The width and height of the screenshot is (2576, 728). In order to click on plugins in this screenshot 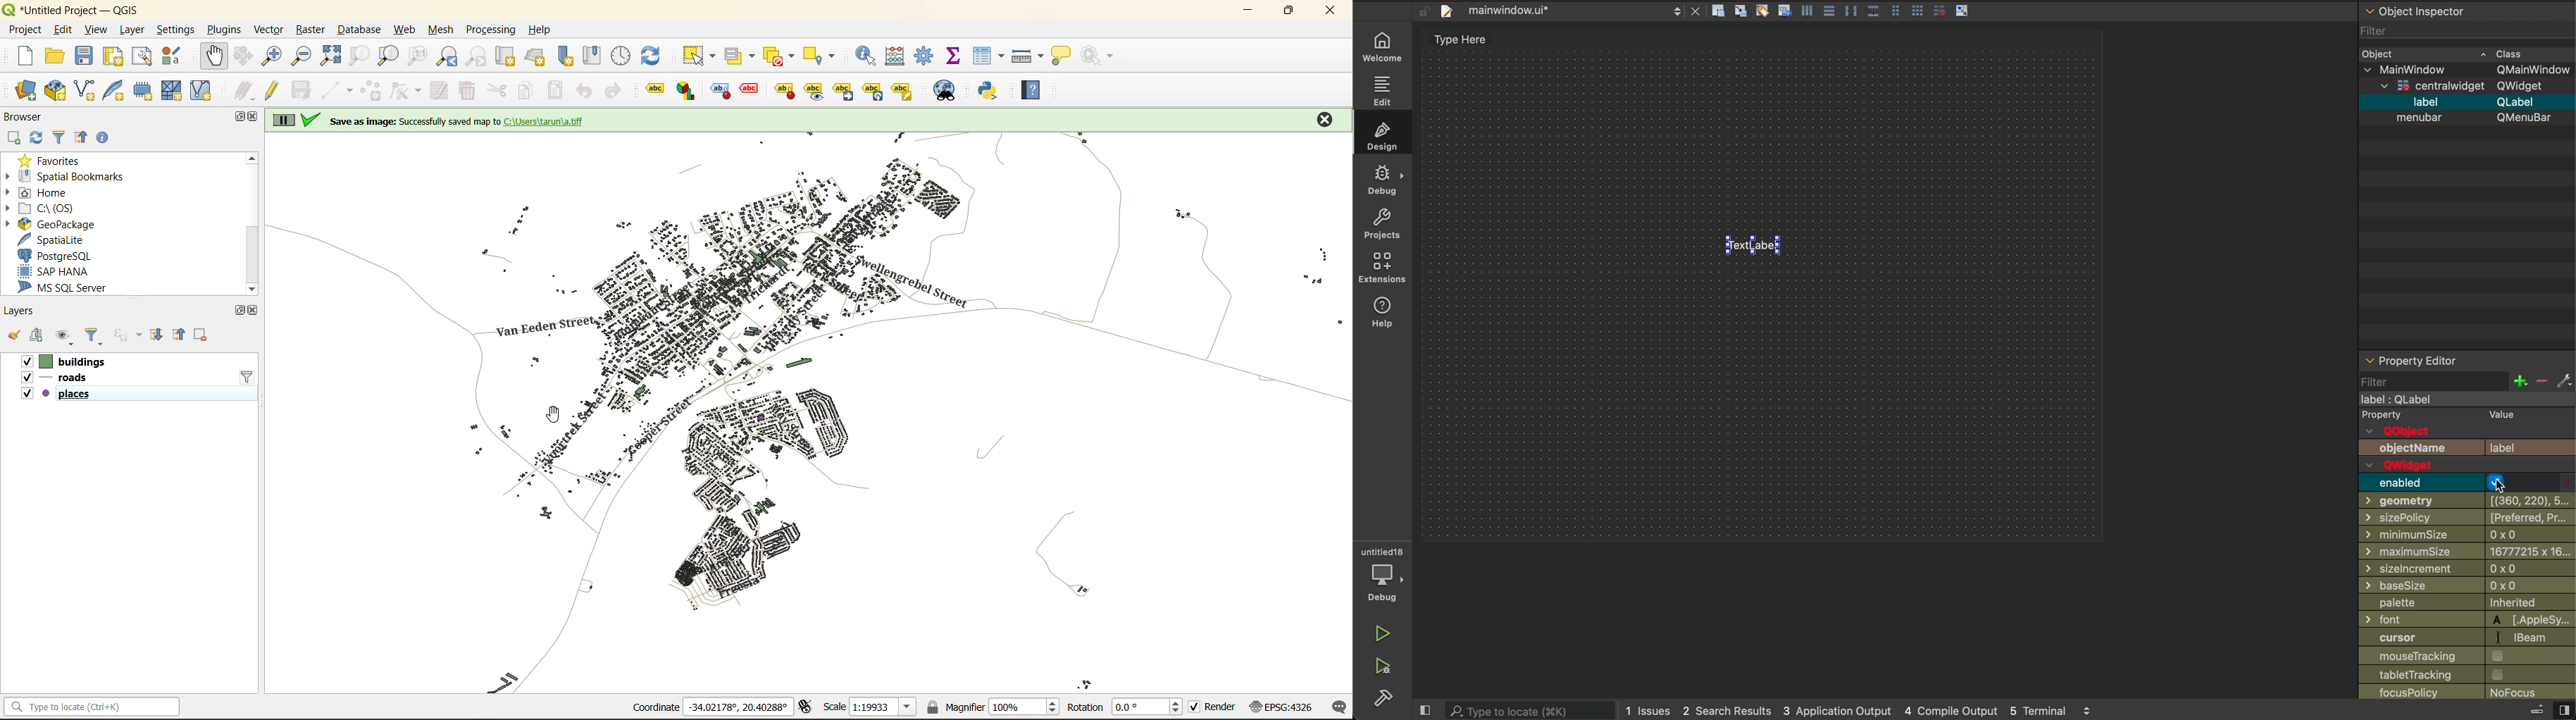, I will do `click(224, 30)`.